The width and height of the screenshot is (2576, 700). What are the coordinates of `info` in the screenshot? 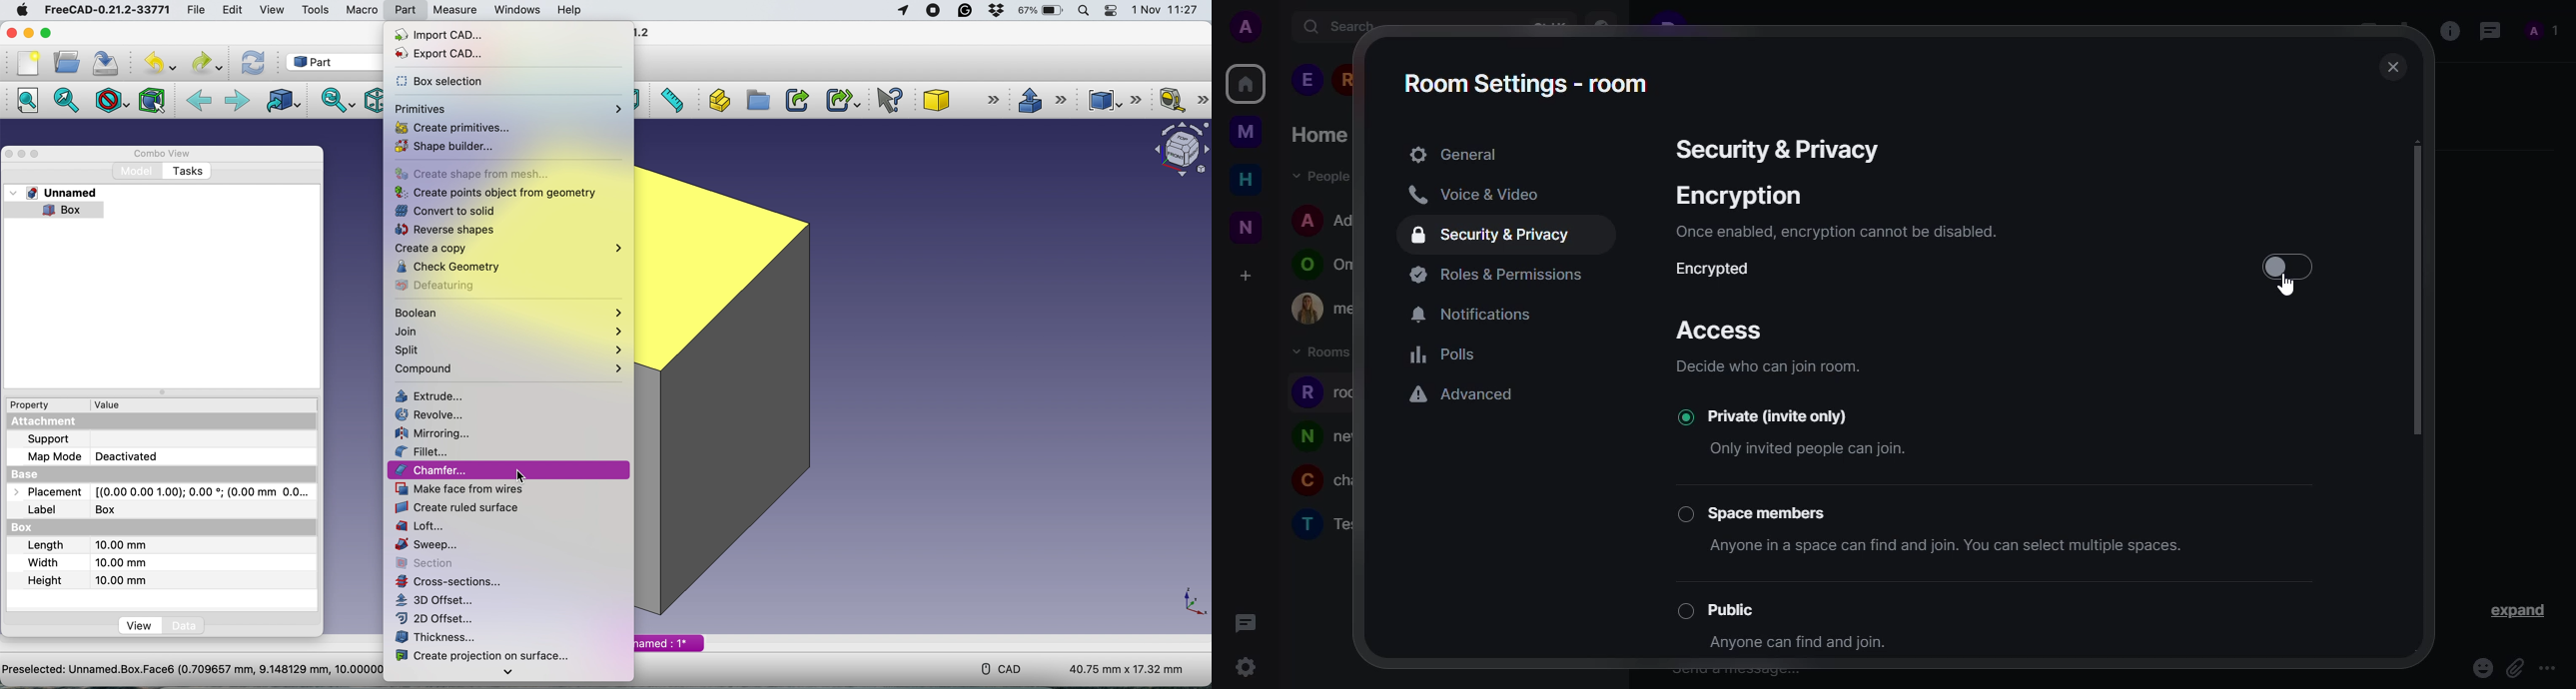 It's located at (2446, 30).